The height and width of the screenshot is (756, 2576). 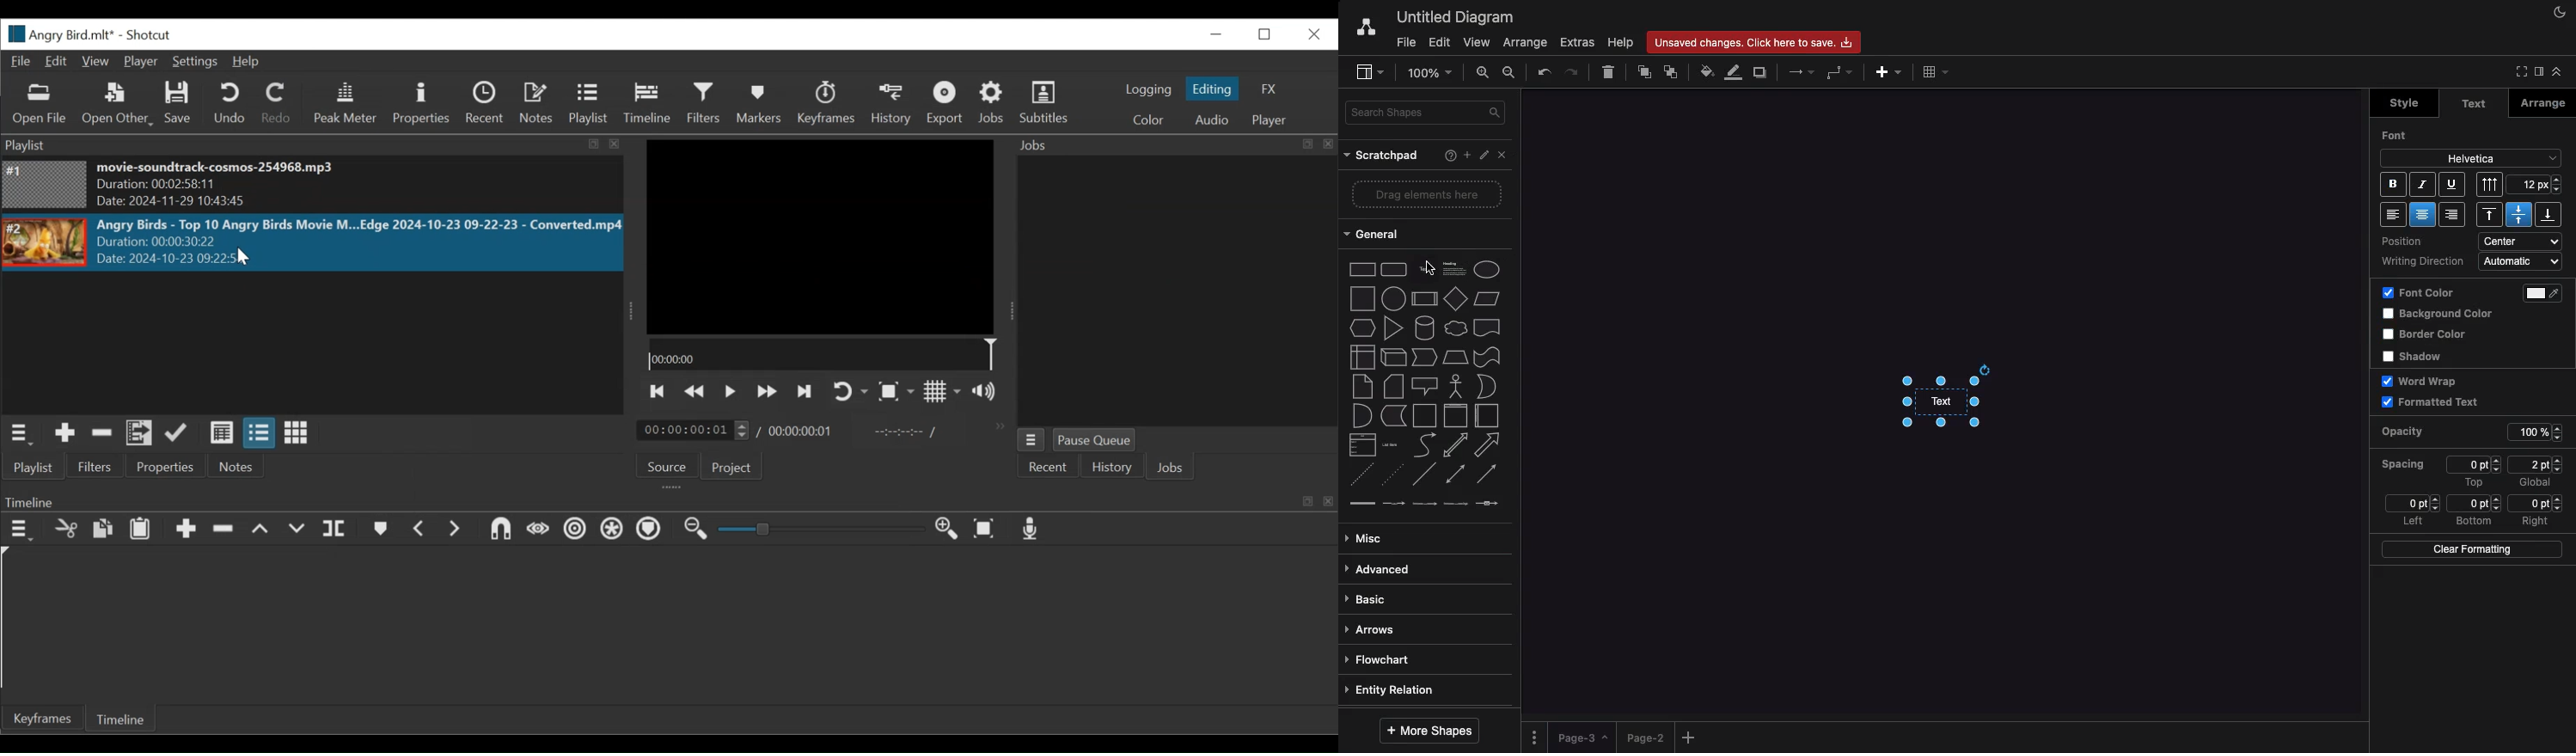 I want to click on 0 pt, so click(x=2475, y=504).